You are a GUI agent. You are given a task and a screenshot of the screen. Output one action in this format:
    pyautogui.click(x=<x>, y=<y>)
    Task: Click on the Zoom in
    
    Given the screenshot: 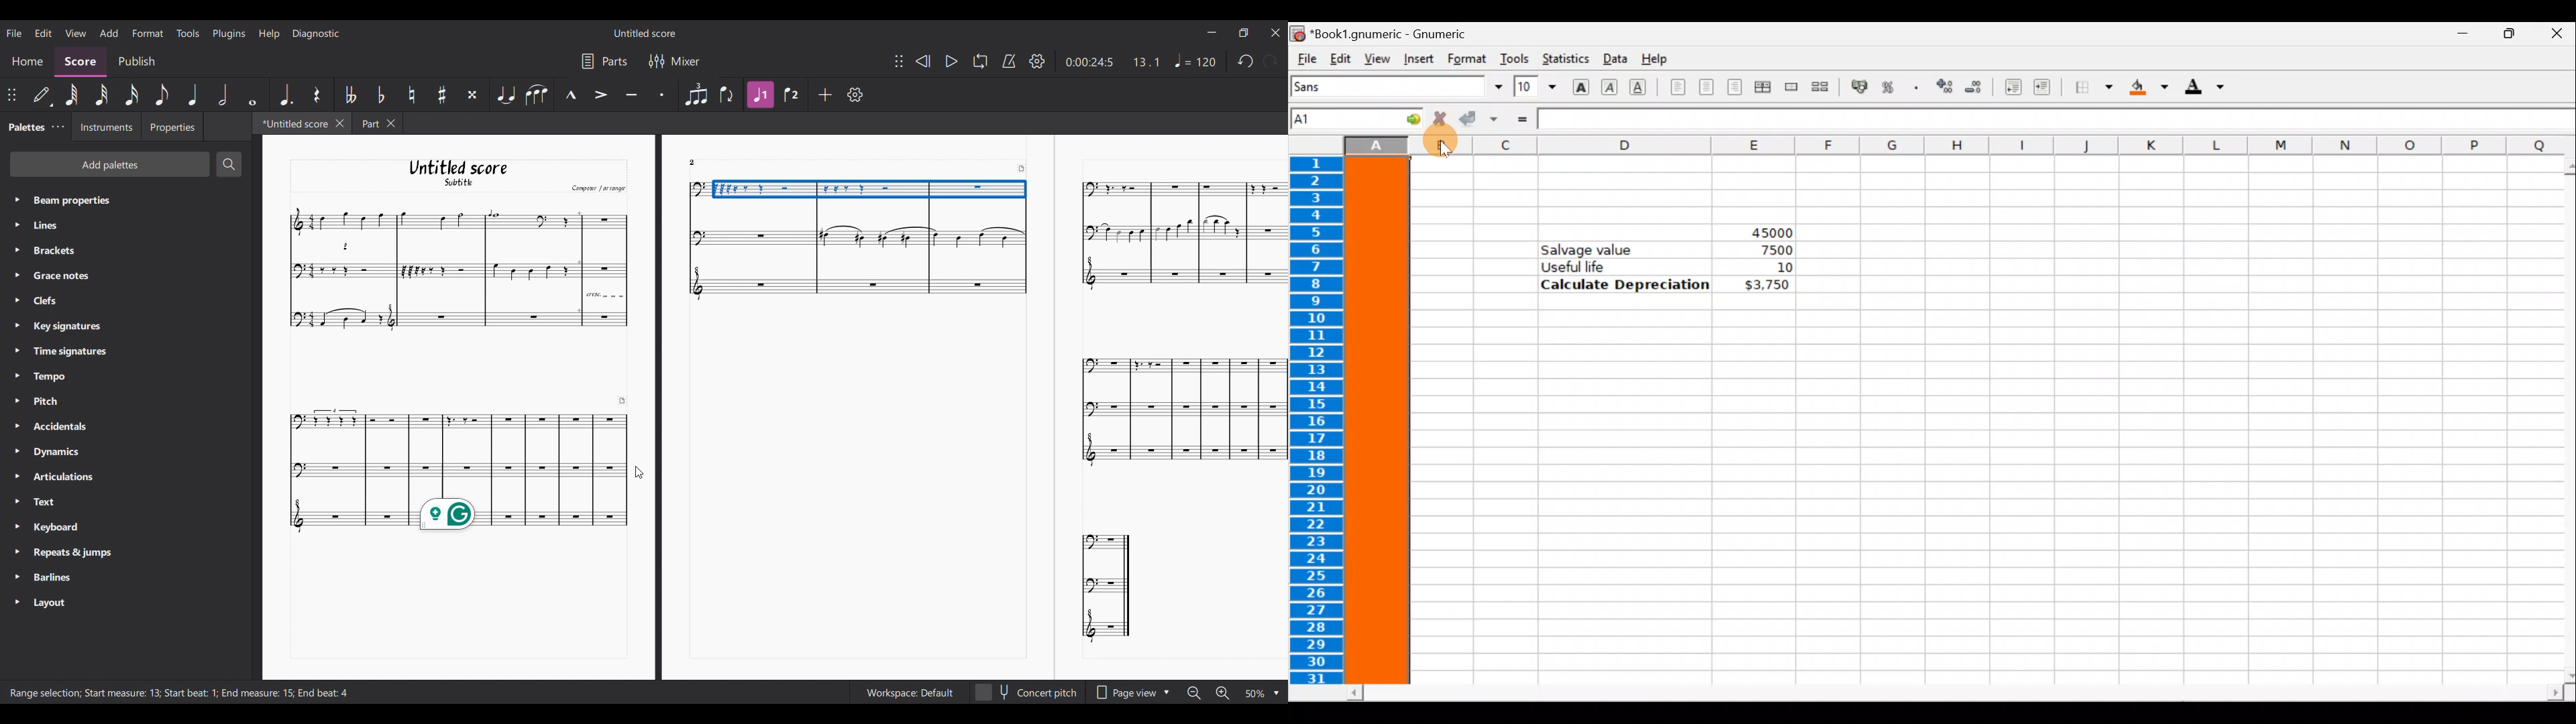 What is the action you would take?
    pyautogui.click(x=1224, y=694)
    